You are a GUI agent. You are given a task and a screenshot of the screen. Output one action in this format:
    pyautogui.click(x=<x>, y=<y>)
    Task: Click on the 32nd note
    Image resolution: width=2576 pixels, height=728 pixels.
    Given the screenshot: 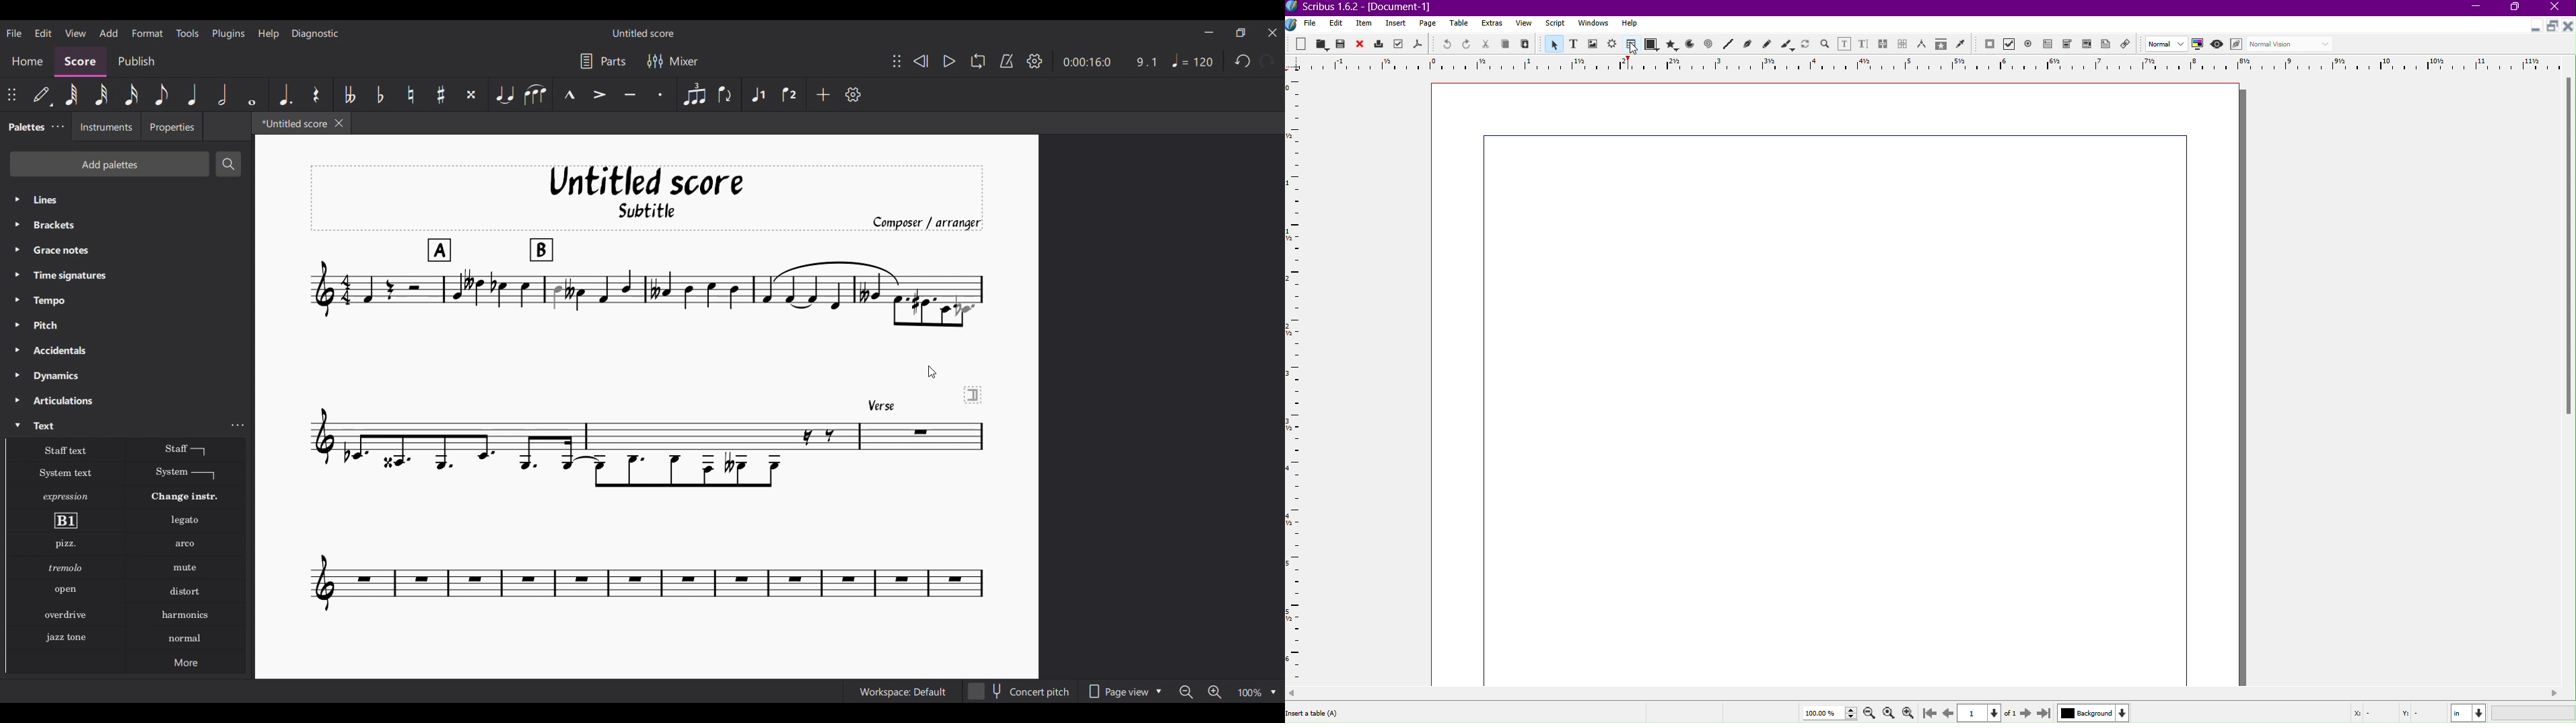 What is the action you would take?
    pyautogui.click(x=101, y=94)
    